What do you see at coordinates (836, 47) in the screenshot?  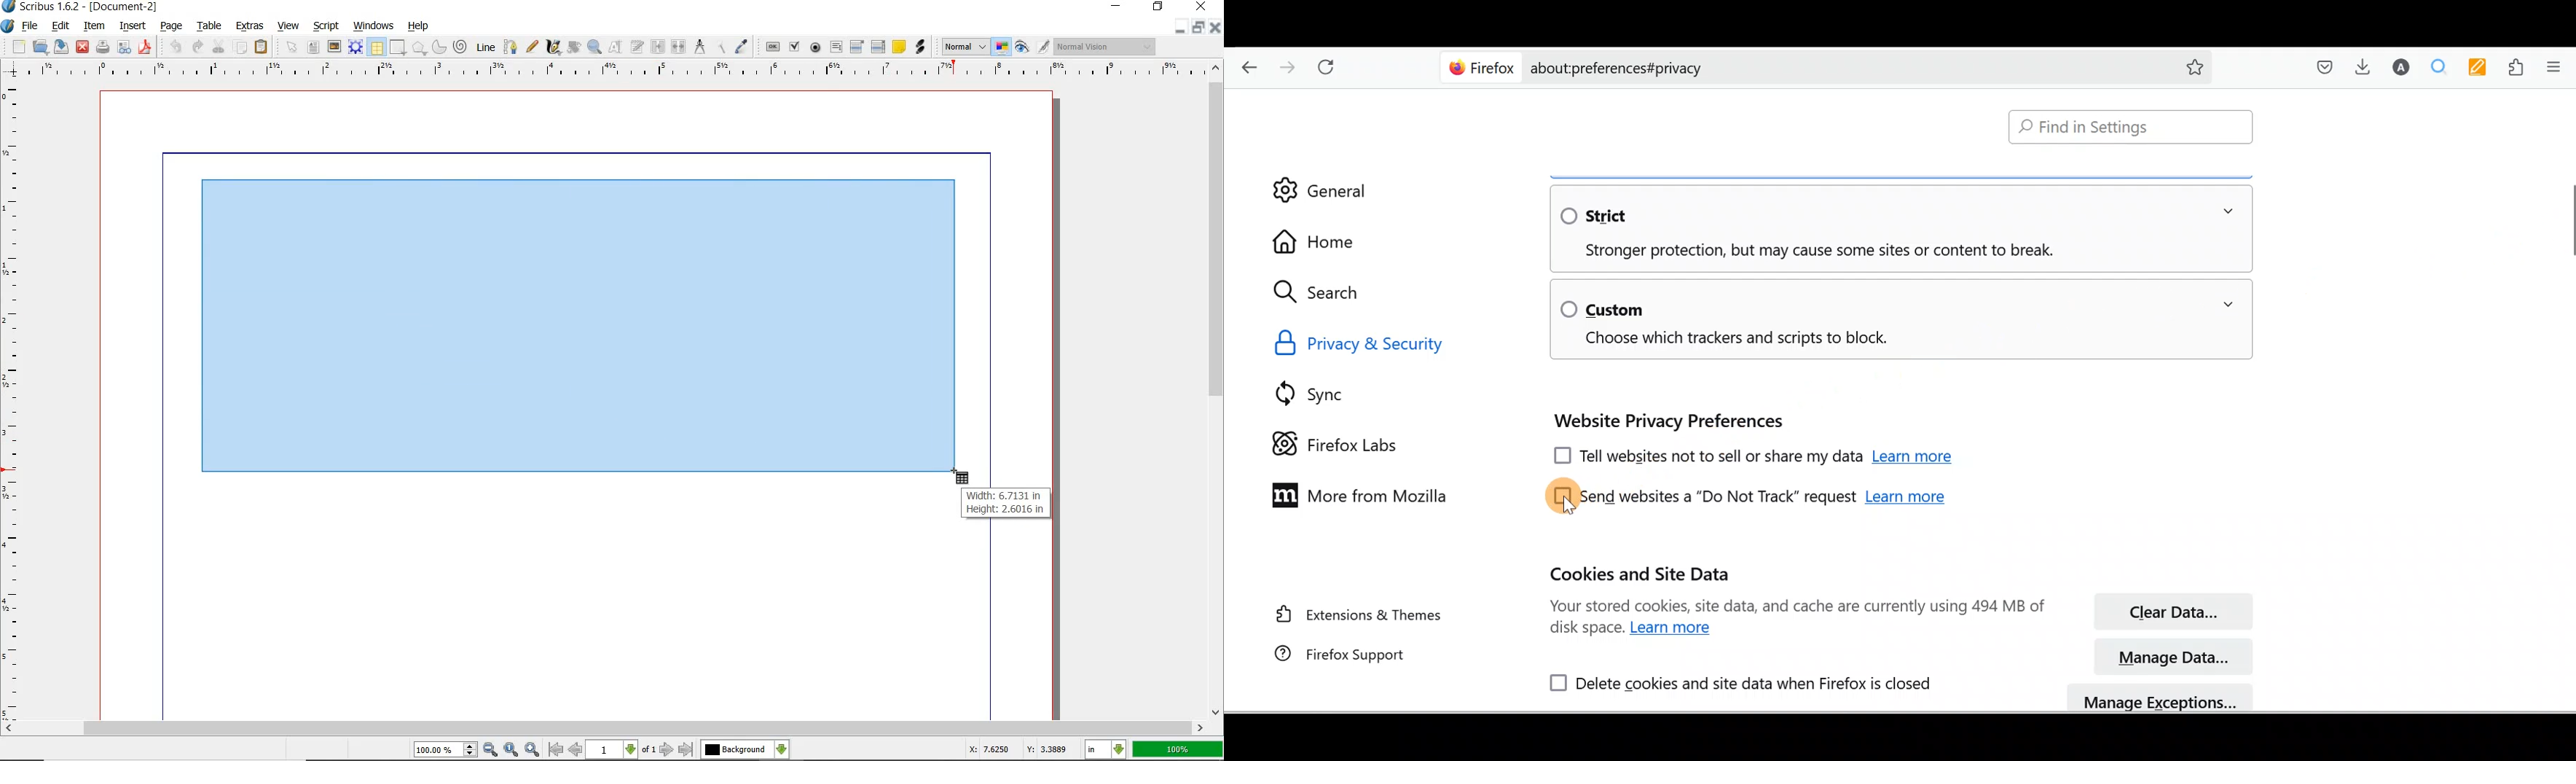 I see `pdf text field` at bounding box center [836, 47].